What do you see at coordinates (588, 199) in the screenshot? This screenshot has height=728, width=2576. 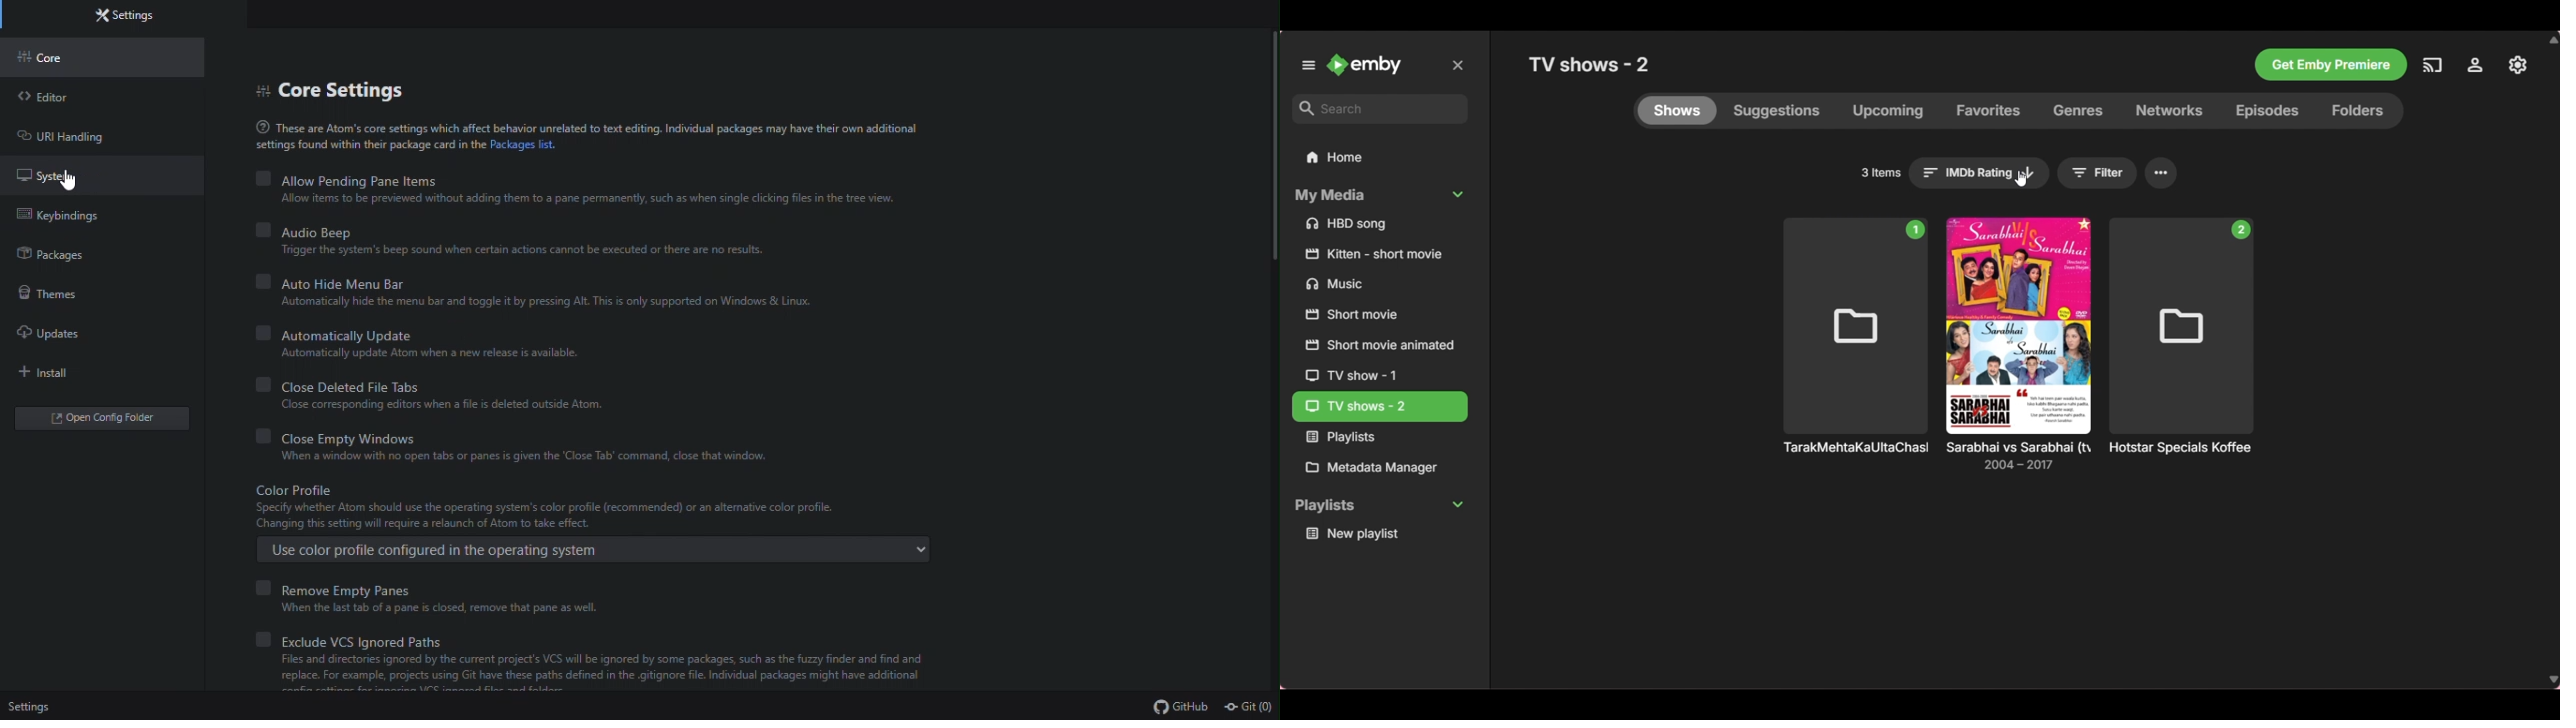 I see `Allow items to be previewed without adding them to a pane permanently, such as when single clicking files in the tree view.` at bounding box center [588, 199].